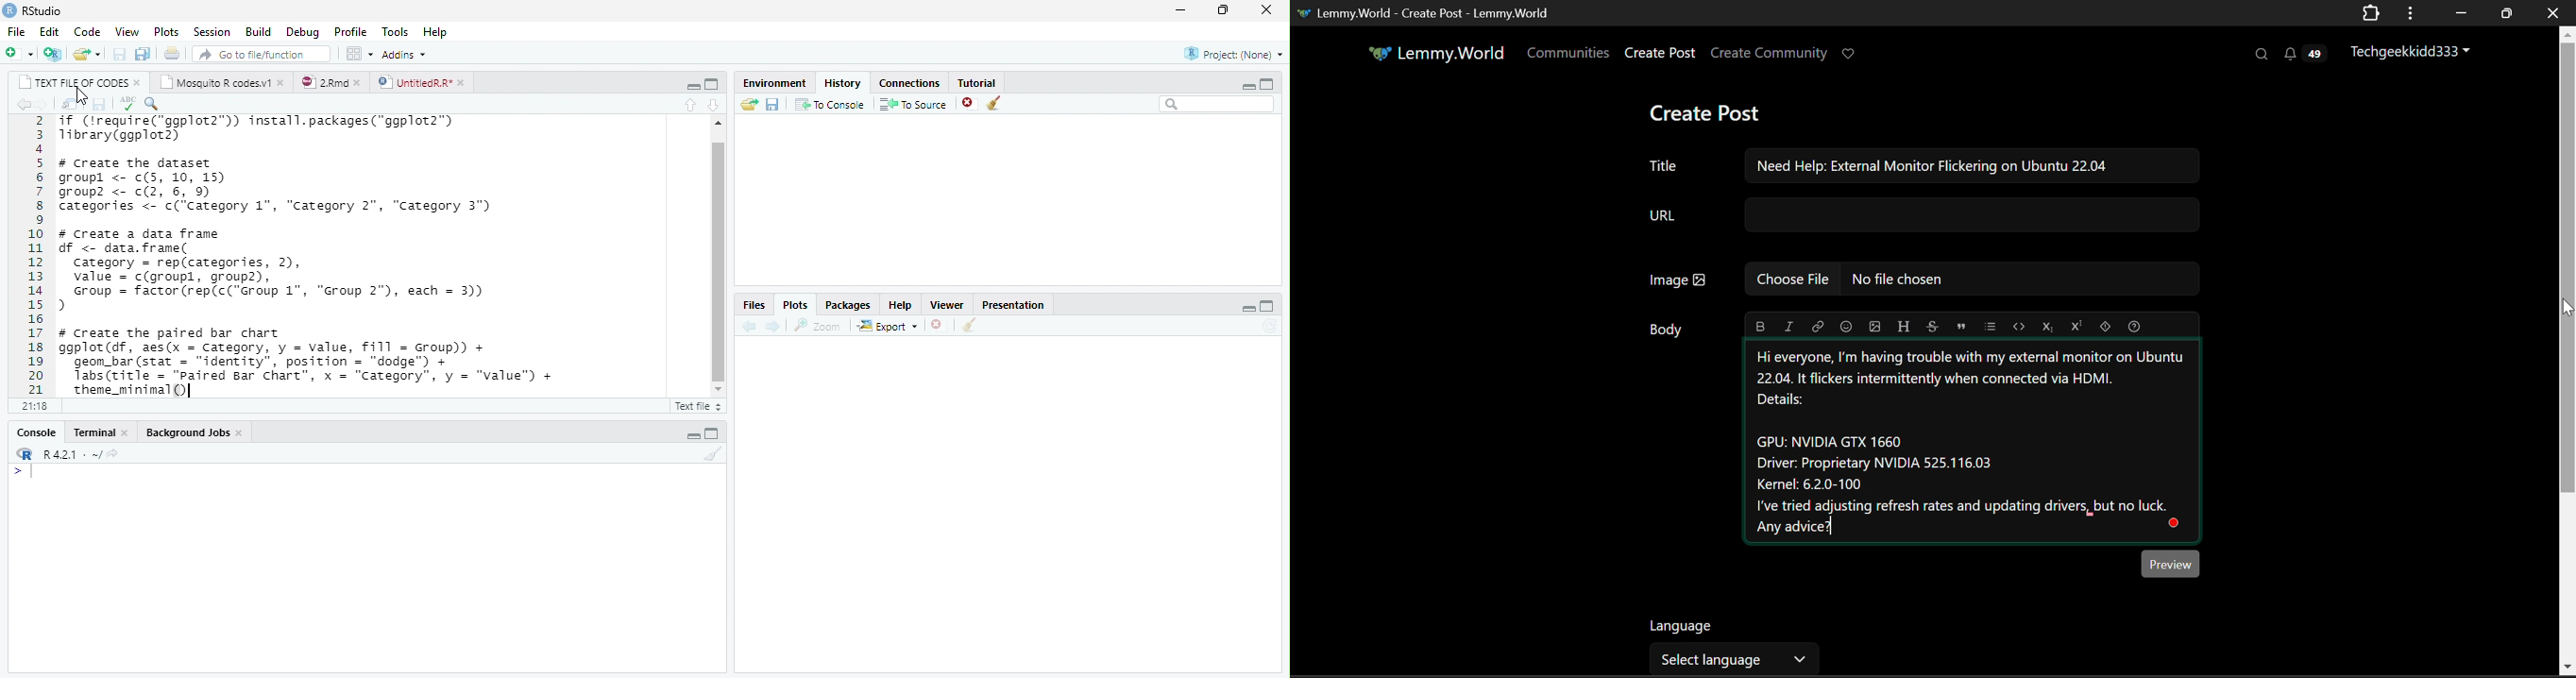  Describe the element at coordinates (445, 35) in the screenshot. I see `help` at that location.